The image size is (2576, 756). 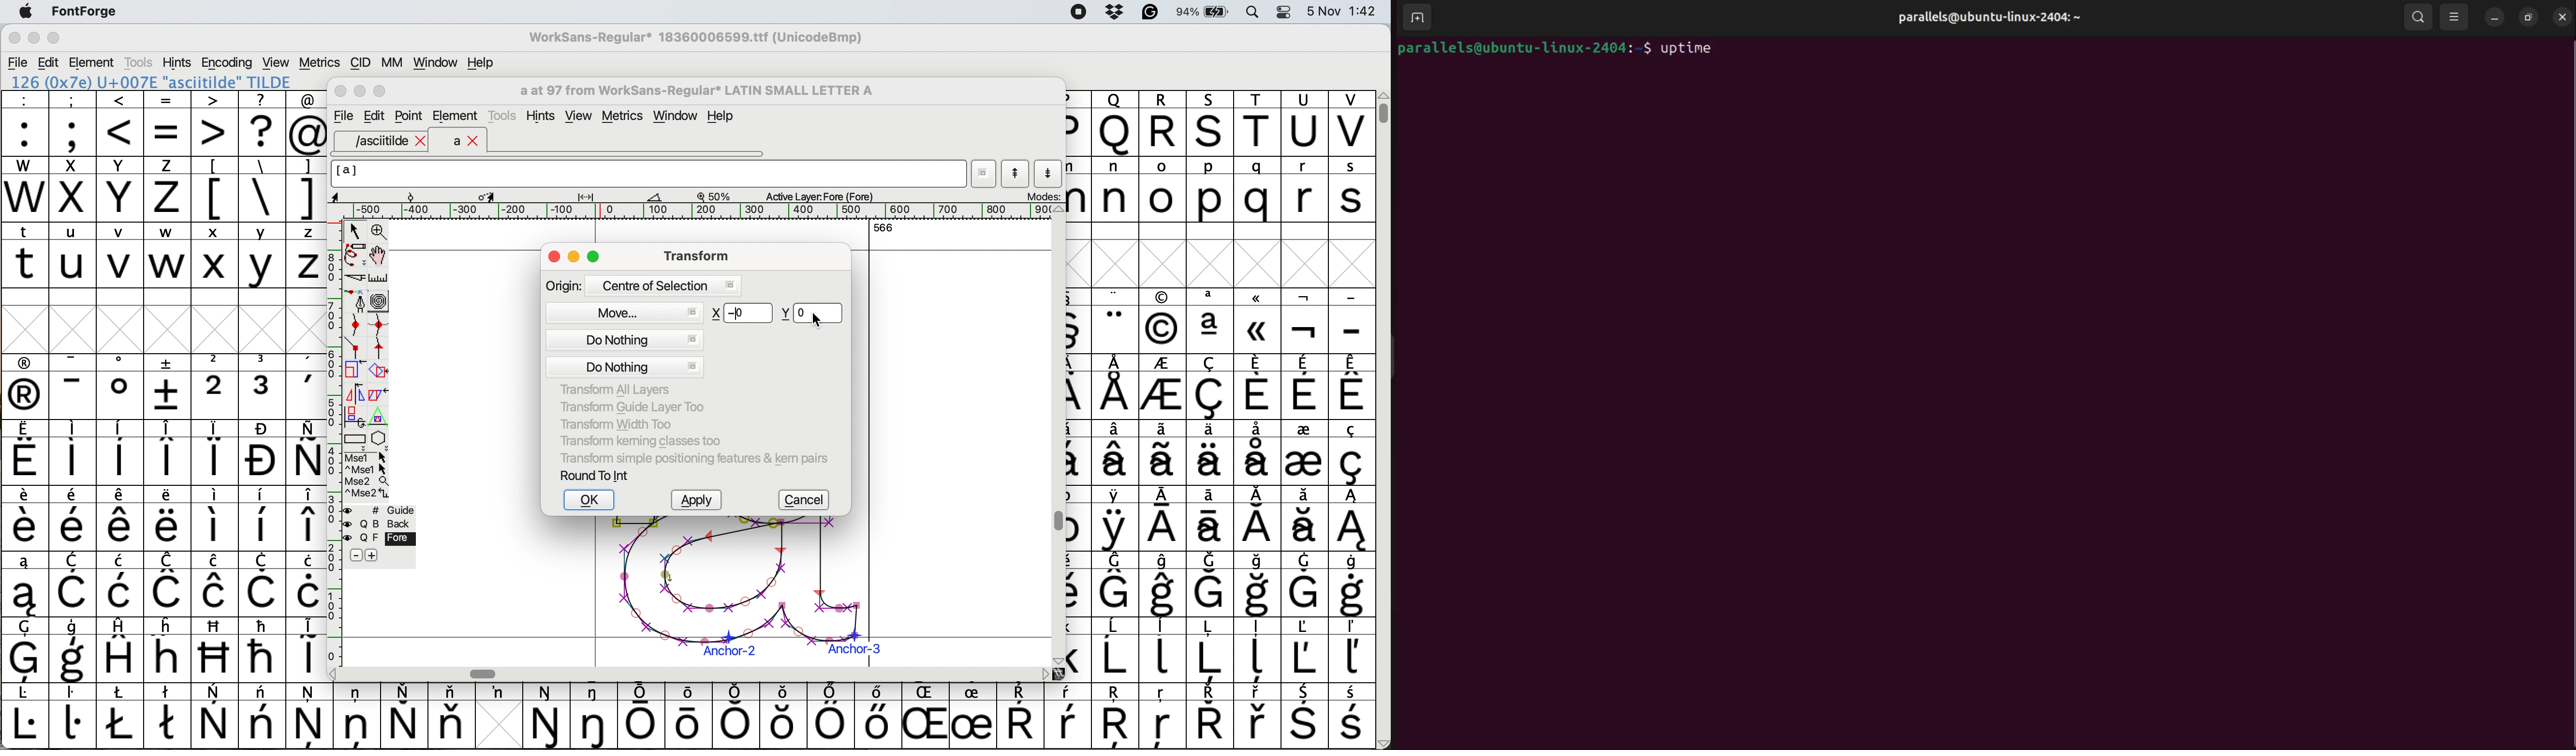 I want to click on Background, so click(x=391, y=524).